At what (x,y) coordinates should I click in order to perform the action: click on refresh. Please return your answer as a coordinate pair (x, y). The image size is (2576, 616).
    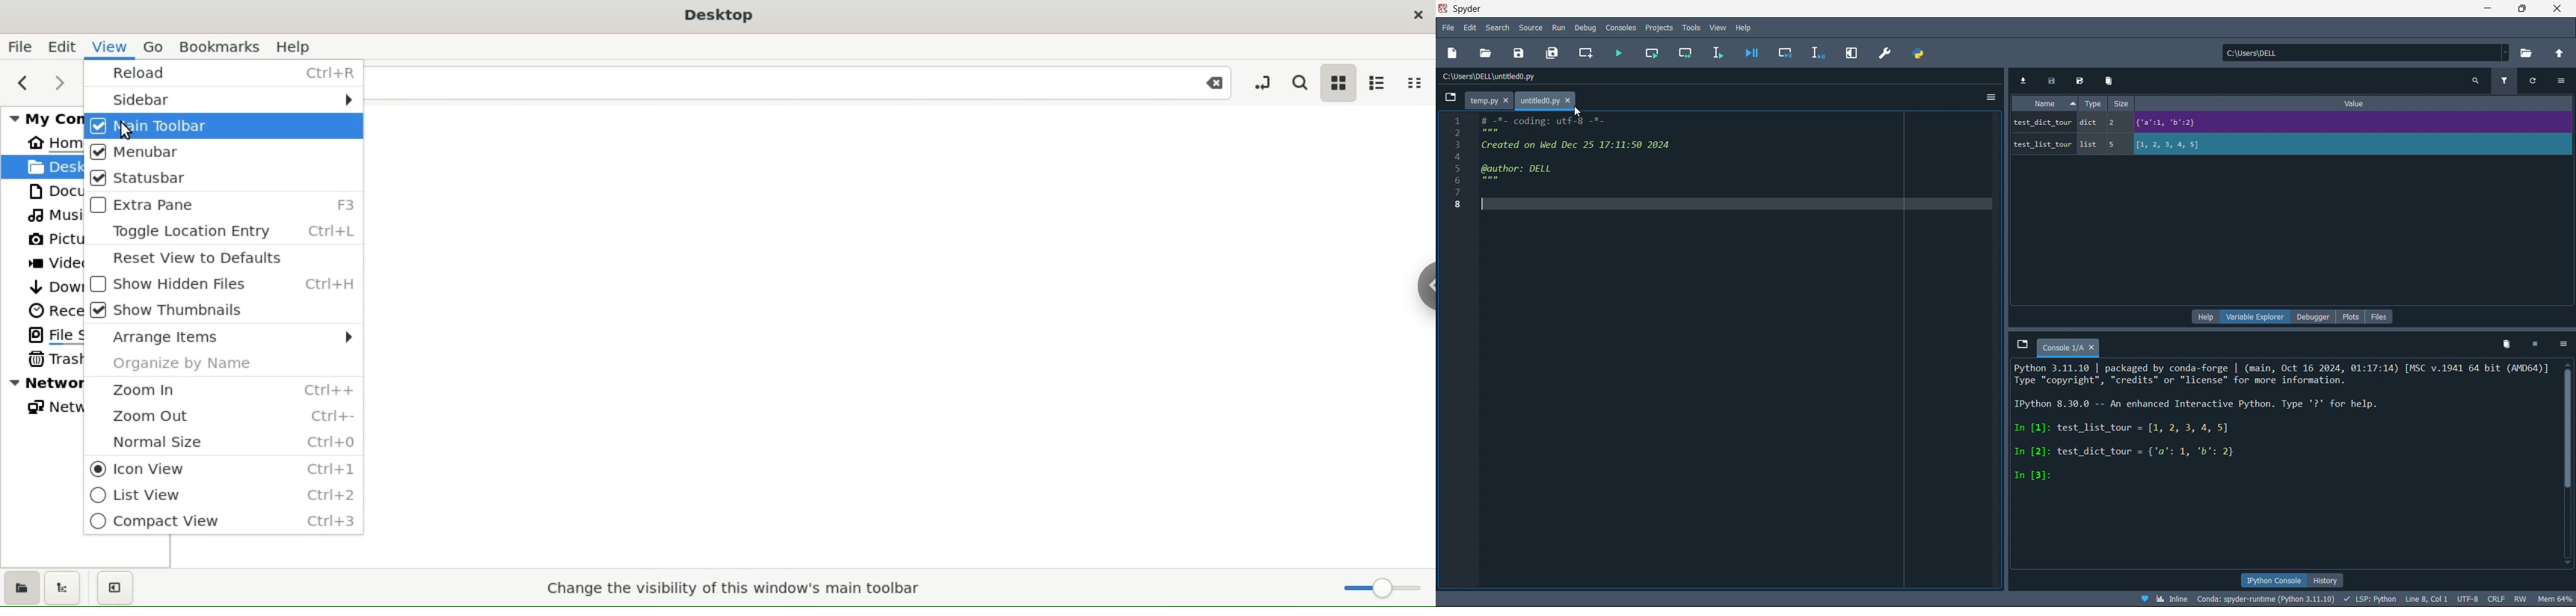
    Looking at the image, I should click on (2538, 83).